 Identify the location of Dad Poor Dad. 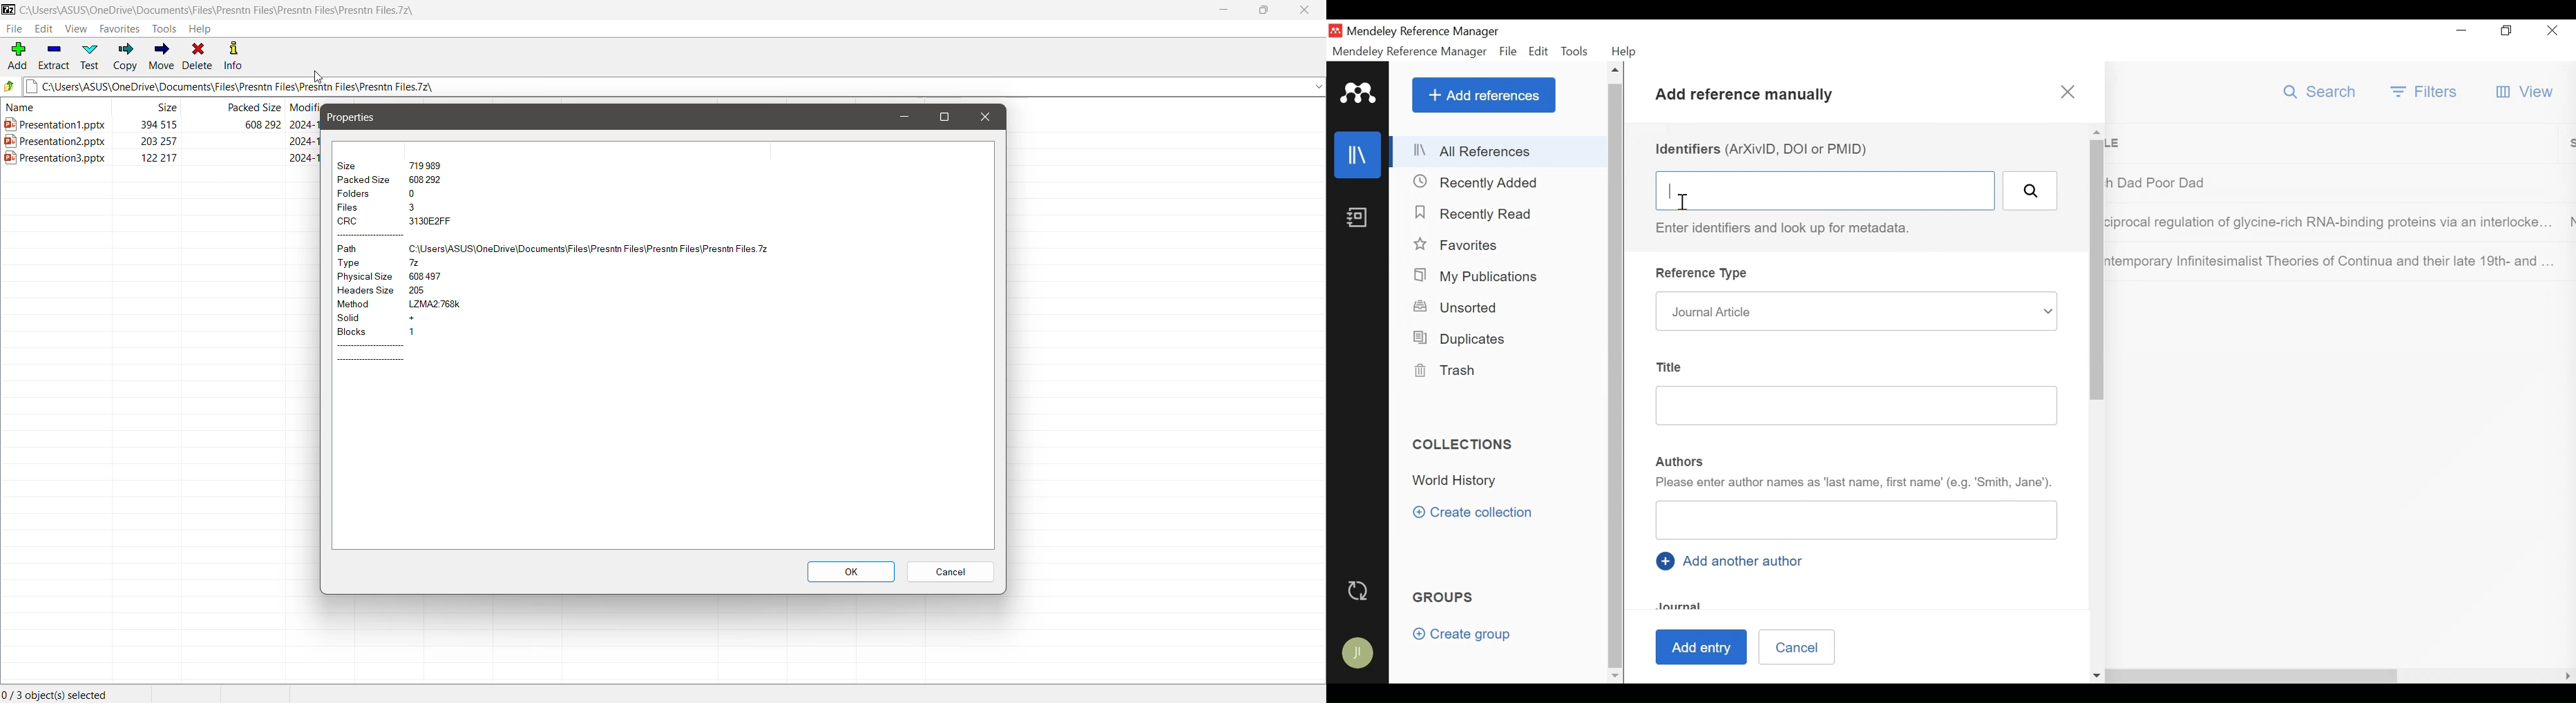
(2332, 182).